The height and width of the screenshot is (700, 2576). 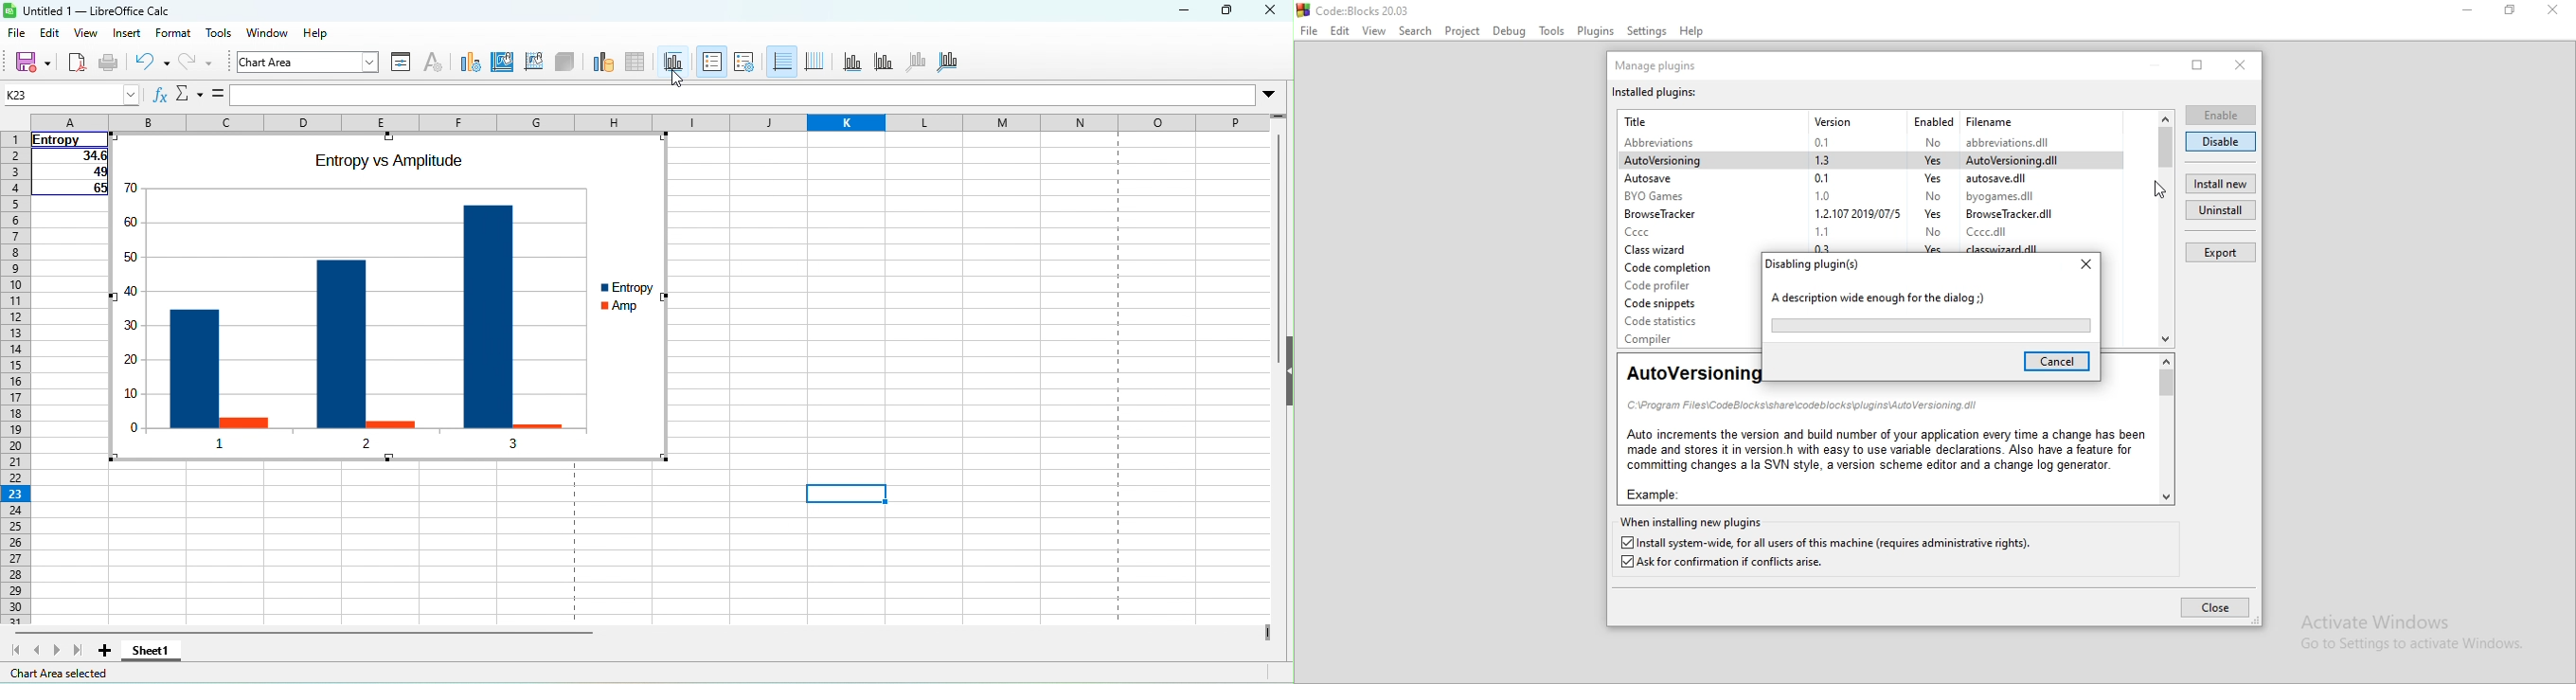 I want to click on redo, so click(x=205, y=64).